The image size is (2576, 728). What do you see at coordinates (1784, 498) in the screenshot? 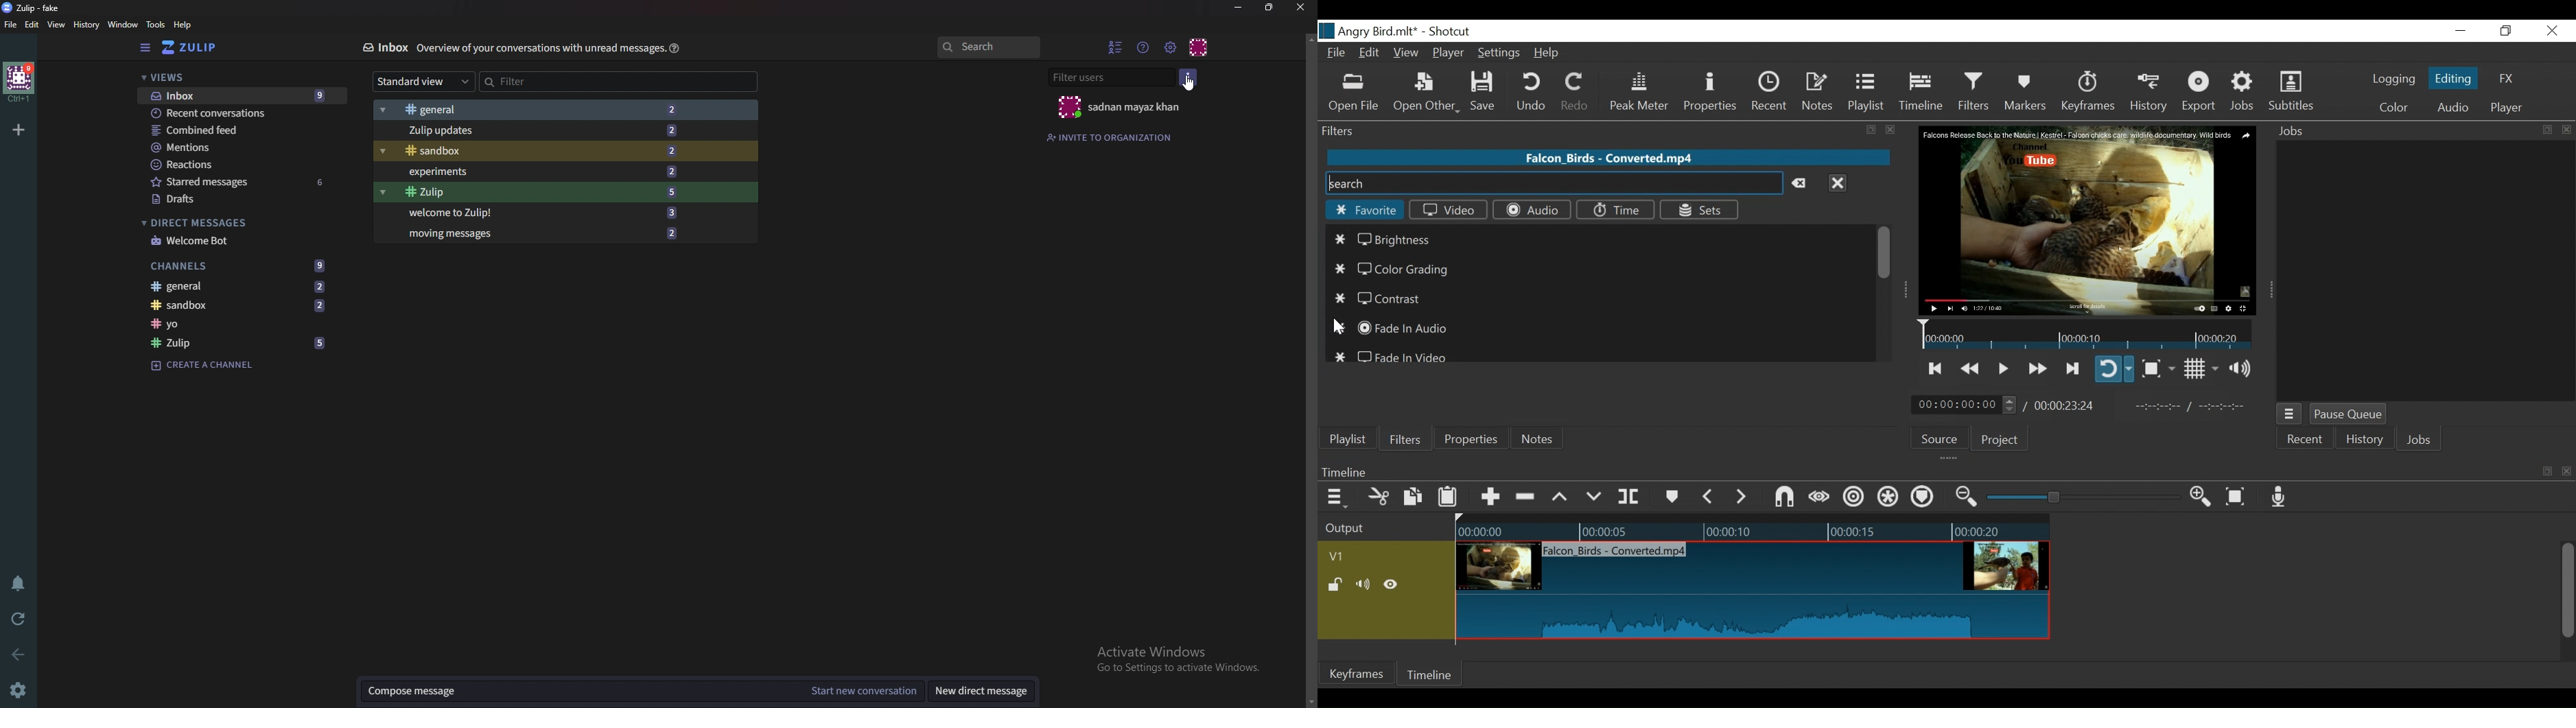
I see `Snap ` at bounding box center [1784, 498].